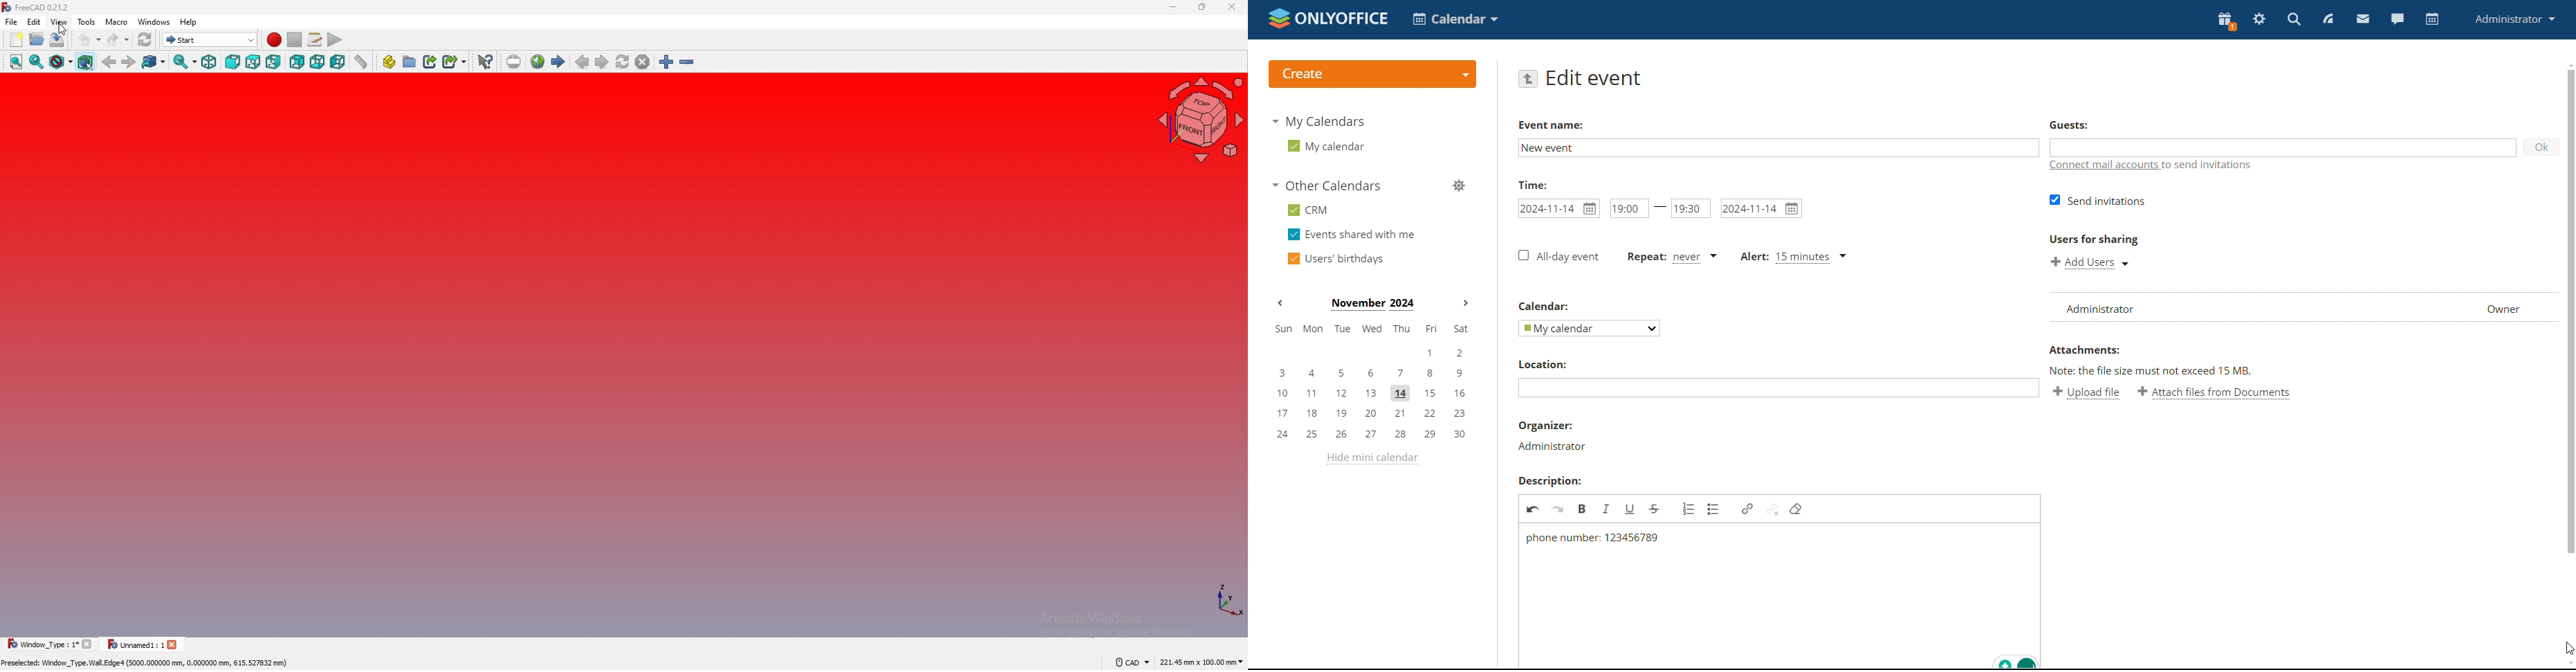  Describe the element at coordinates (154, 61) in the screenshot. I see `go to linked object` at that location.